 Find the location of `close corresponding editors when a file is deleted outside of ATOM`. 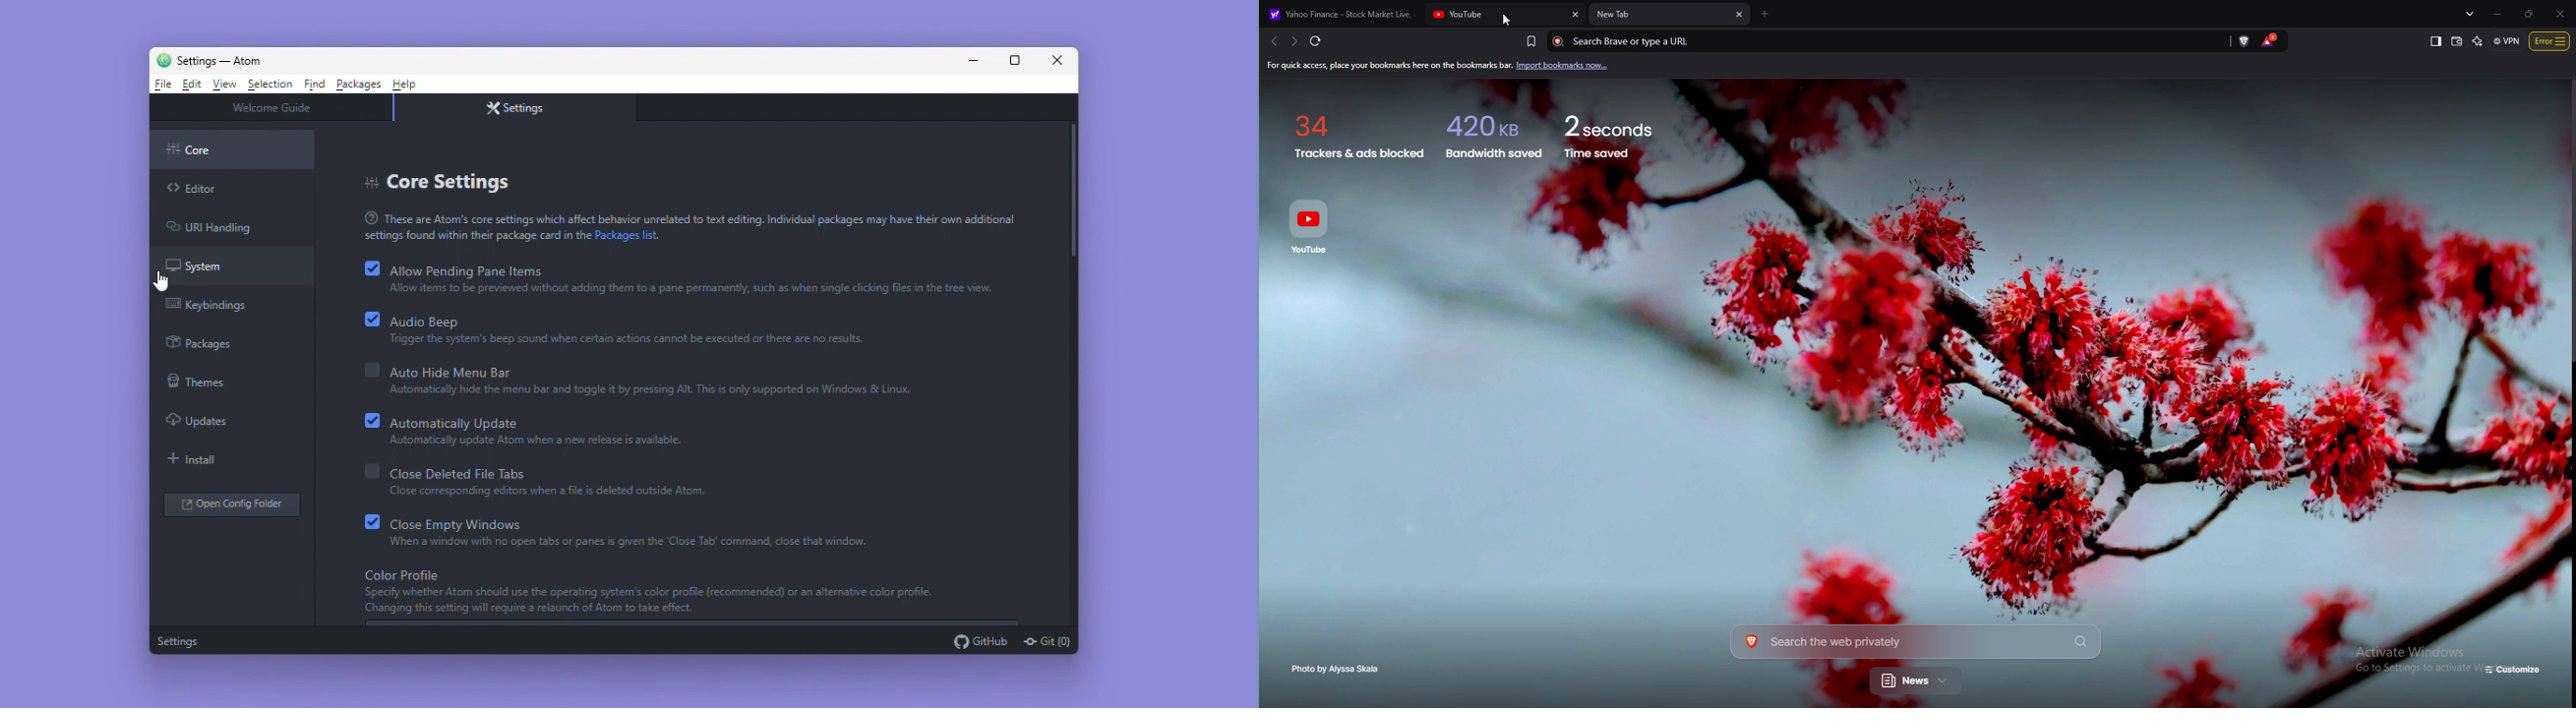

close corresponding editors when a file is deleted outside of ATOM is located at coordinates (550, 493).